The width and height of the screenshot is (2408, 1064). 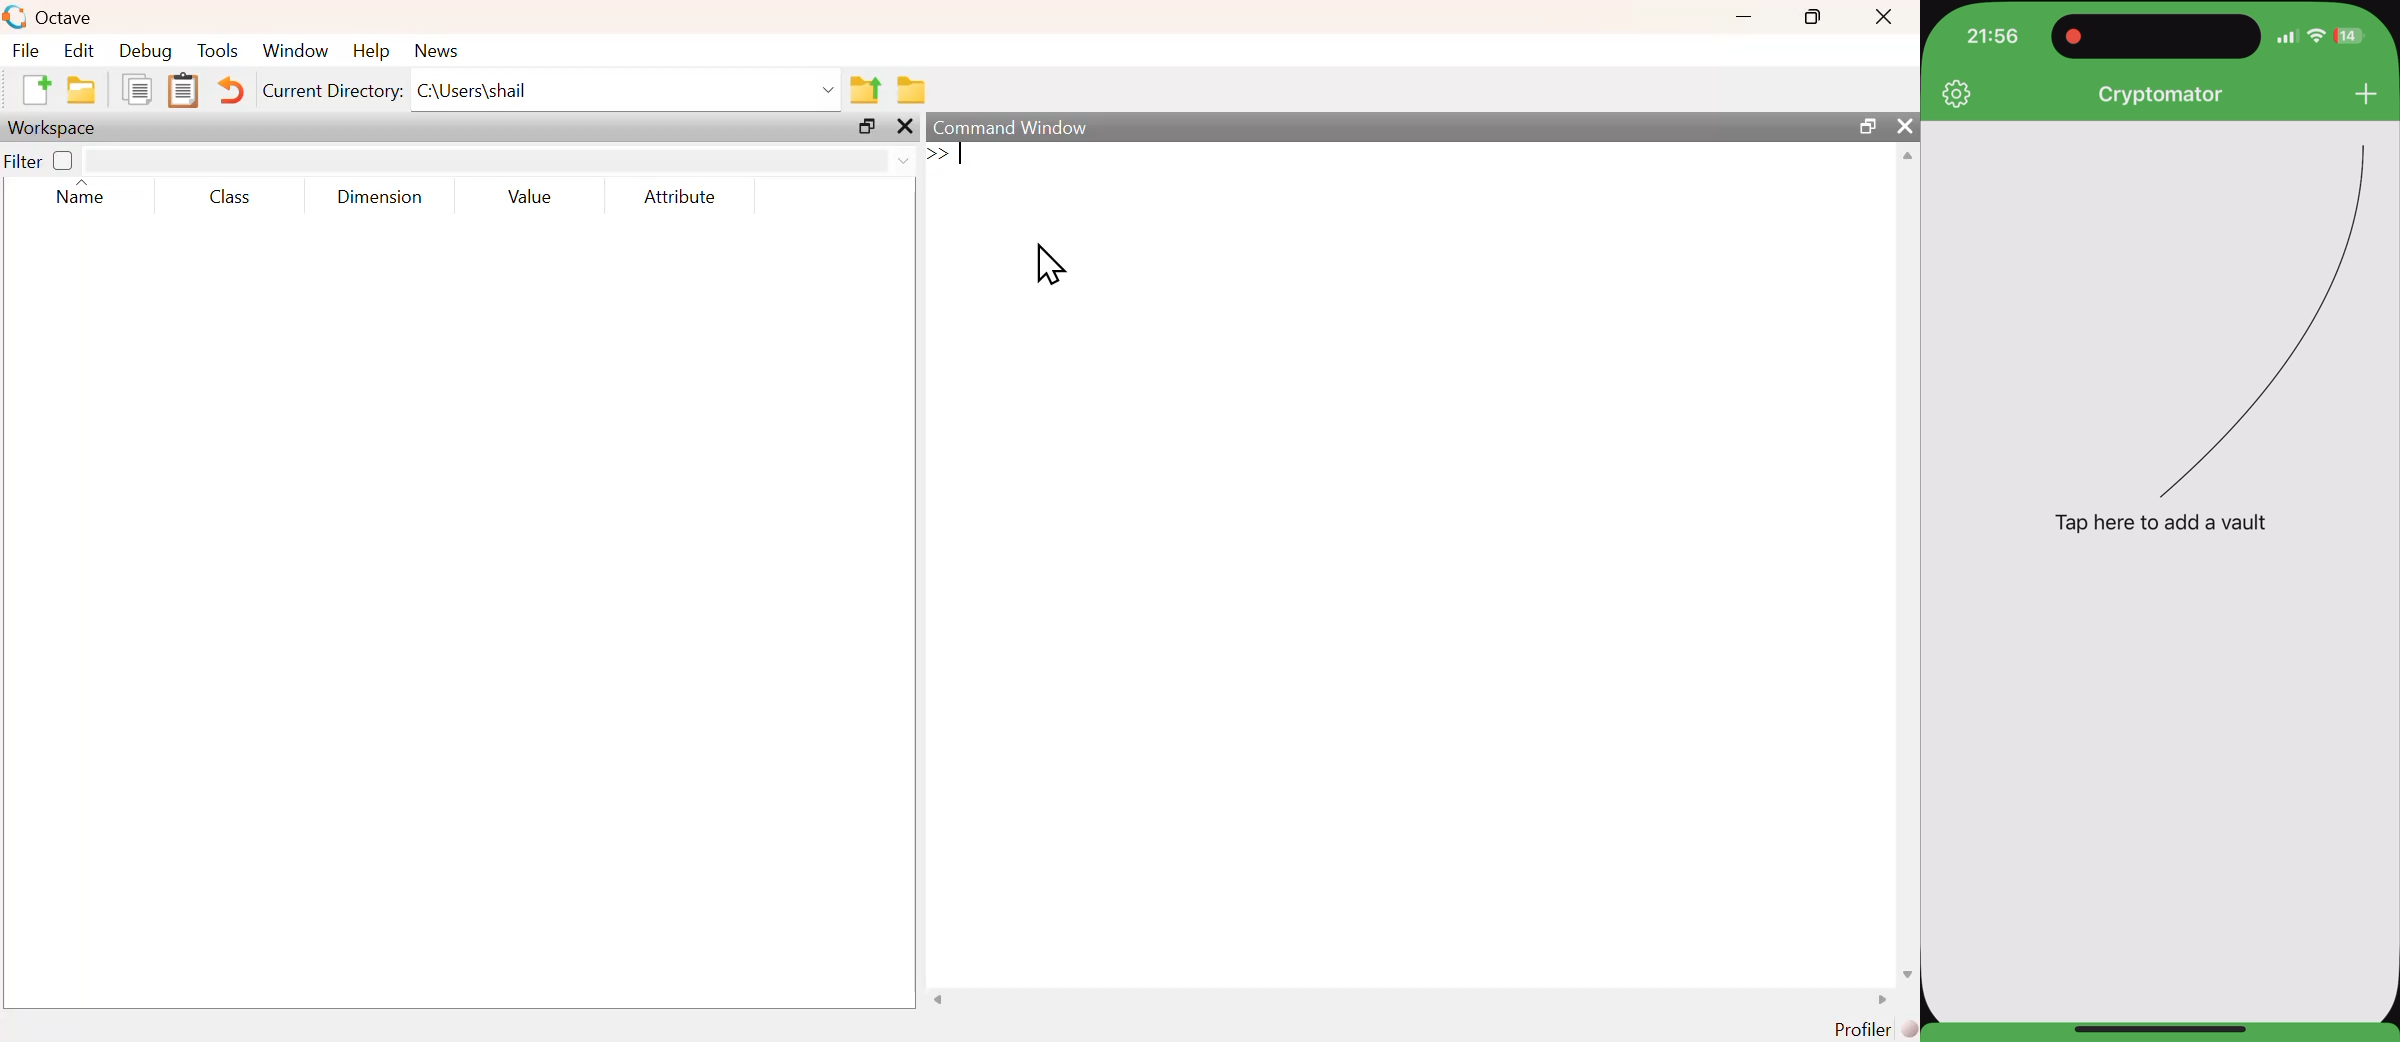 What do you see at coordinates (1882, 1000) in the screenshot?
I see `scroll right` at bounding box center [1882, 1000].